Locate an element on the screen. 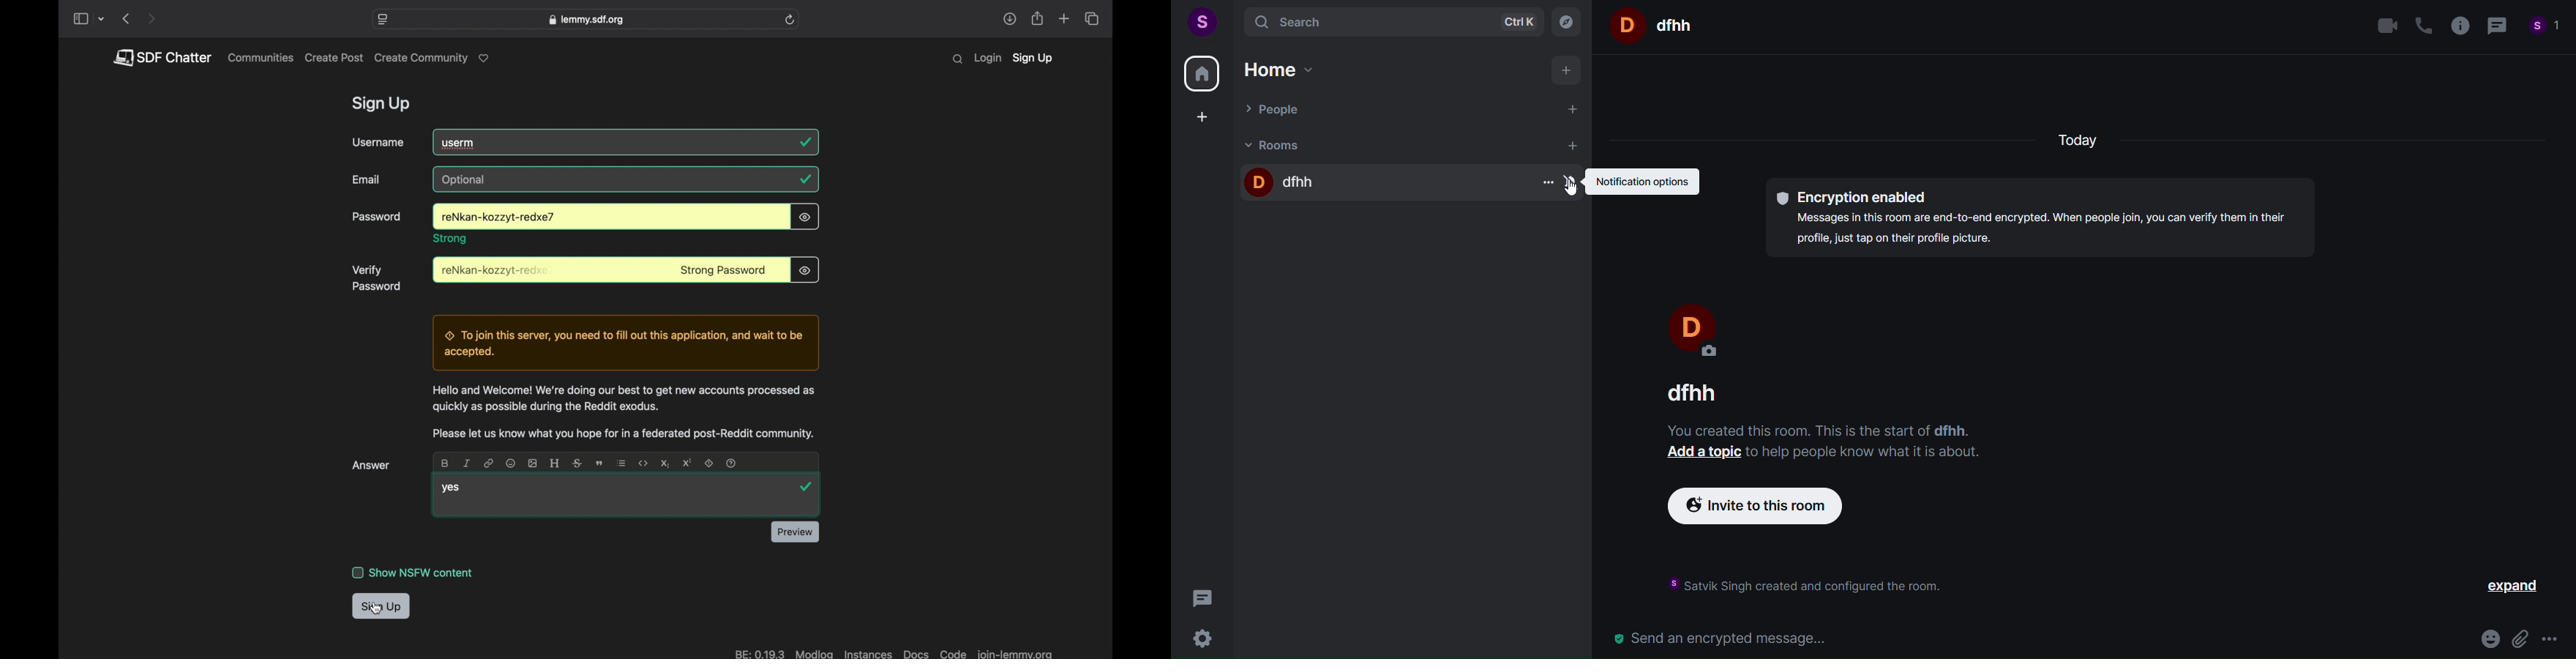 The image size is (2576, 672). display picture is located at coordinates (1689, 327).